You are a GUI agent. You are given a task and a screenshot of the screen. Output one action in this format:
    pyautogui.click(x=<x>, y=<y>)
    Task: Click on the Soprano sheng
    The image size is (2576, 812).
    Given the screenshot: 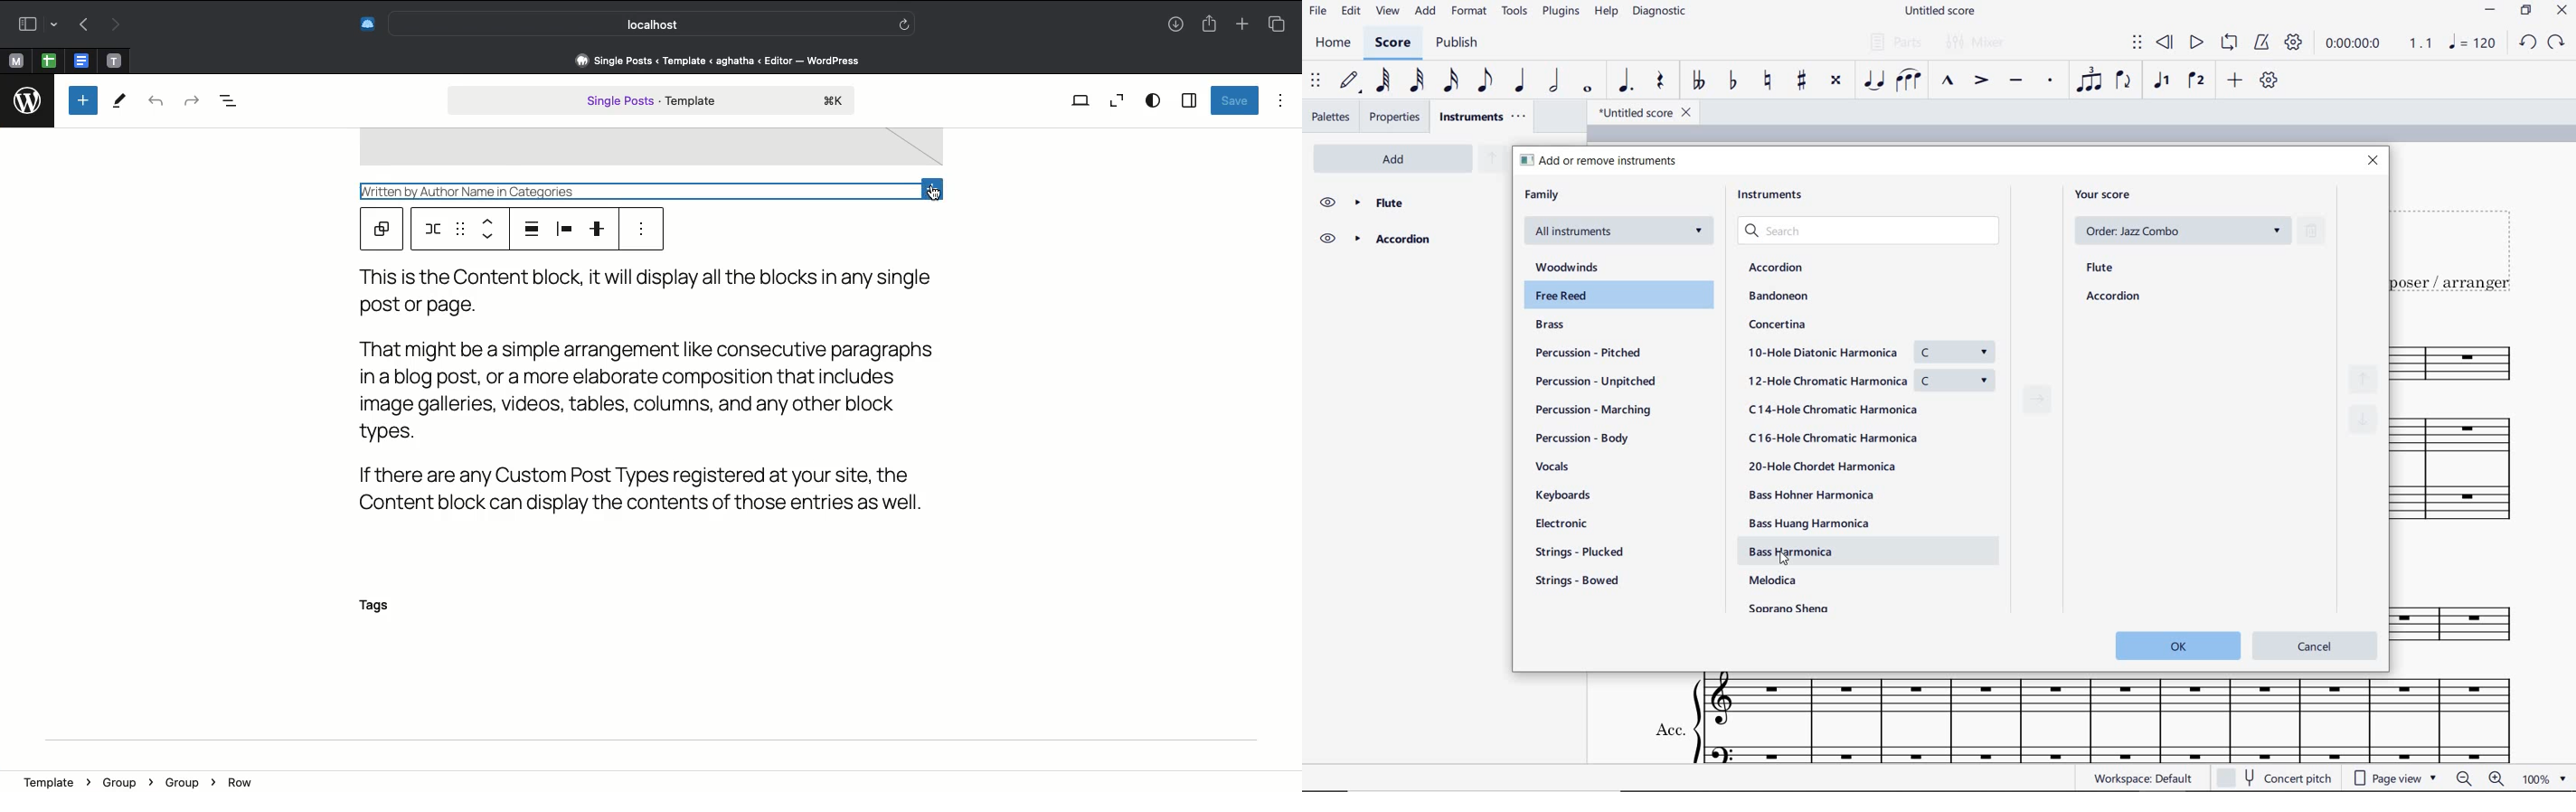 What is the action you would take?
    pyautogui.click(x=1797, y=609)
    